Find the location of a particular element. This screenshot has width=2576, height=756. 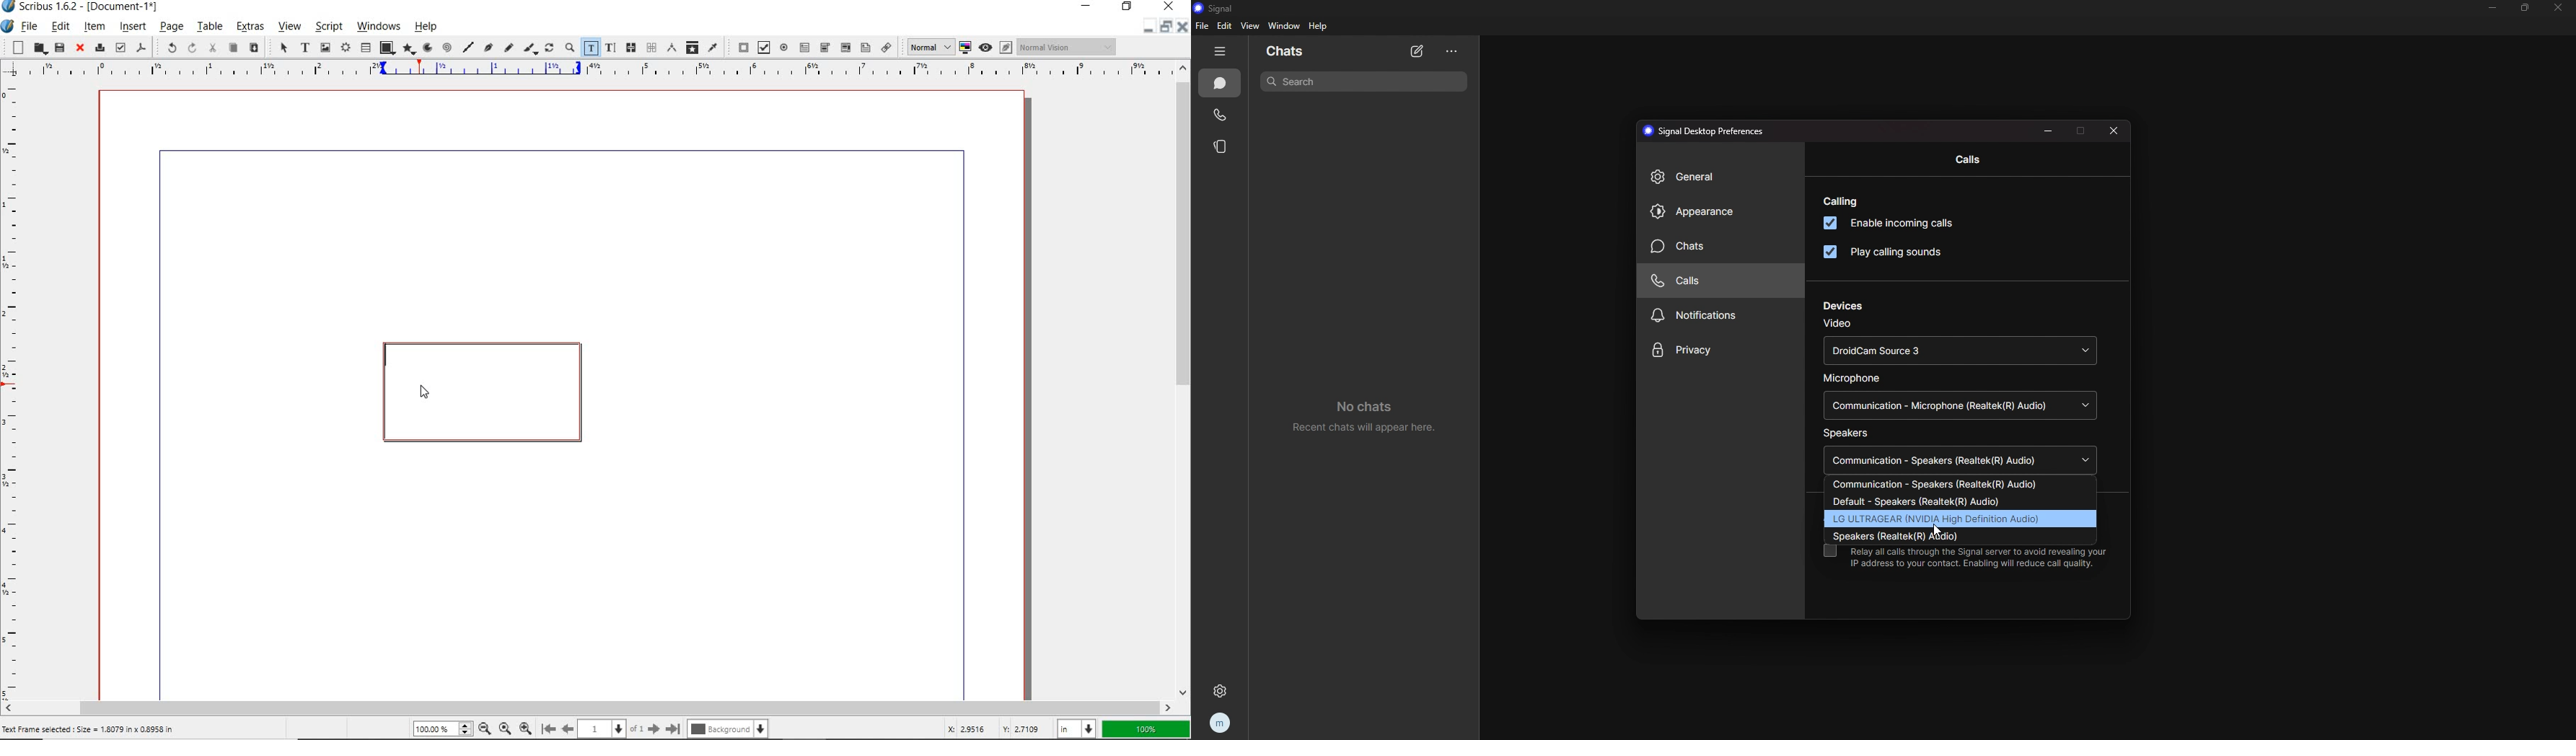

Communication - Microphone (Realtek(R) Audio) is located at coordinates (1958, 405).